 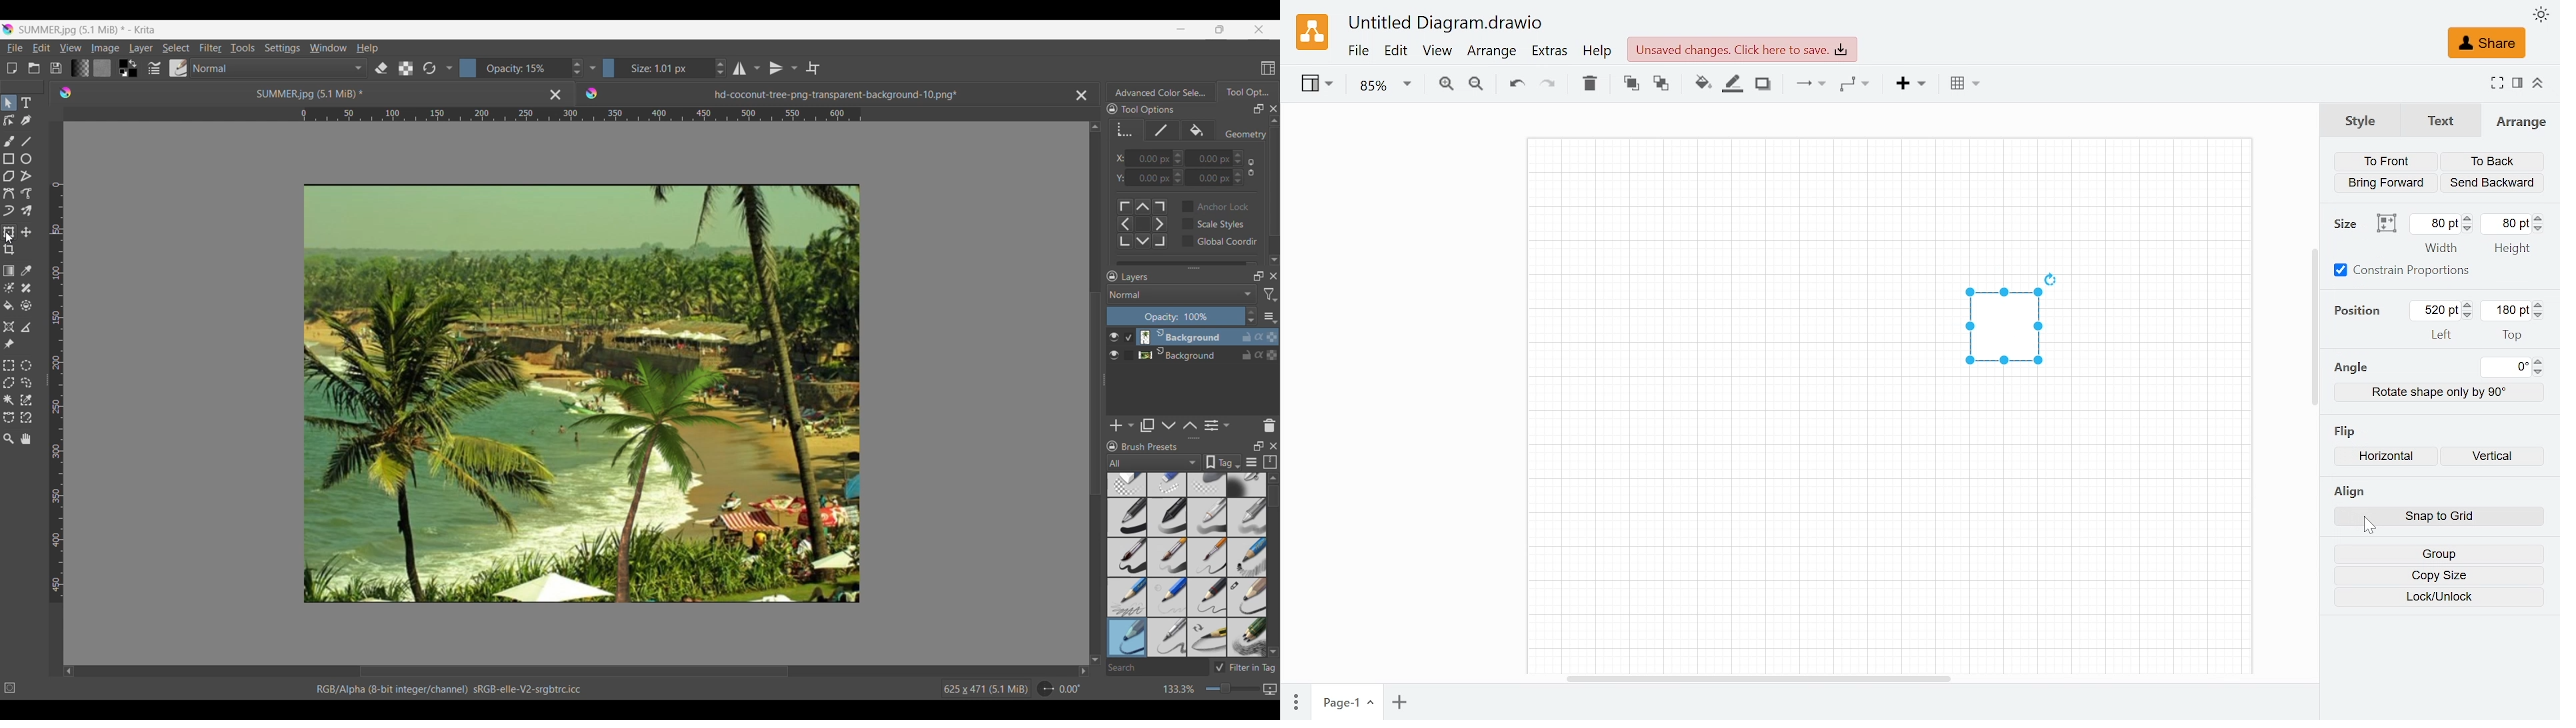 I want to click on Up, so click(x=1095, y=124).